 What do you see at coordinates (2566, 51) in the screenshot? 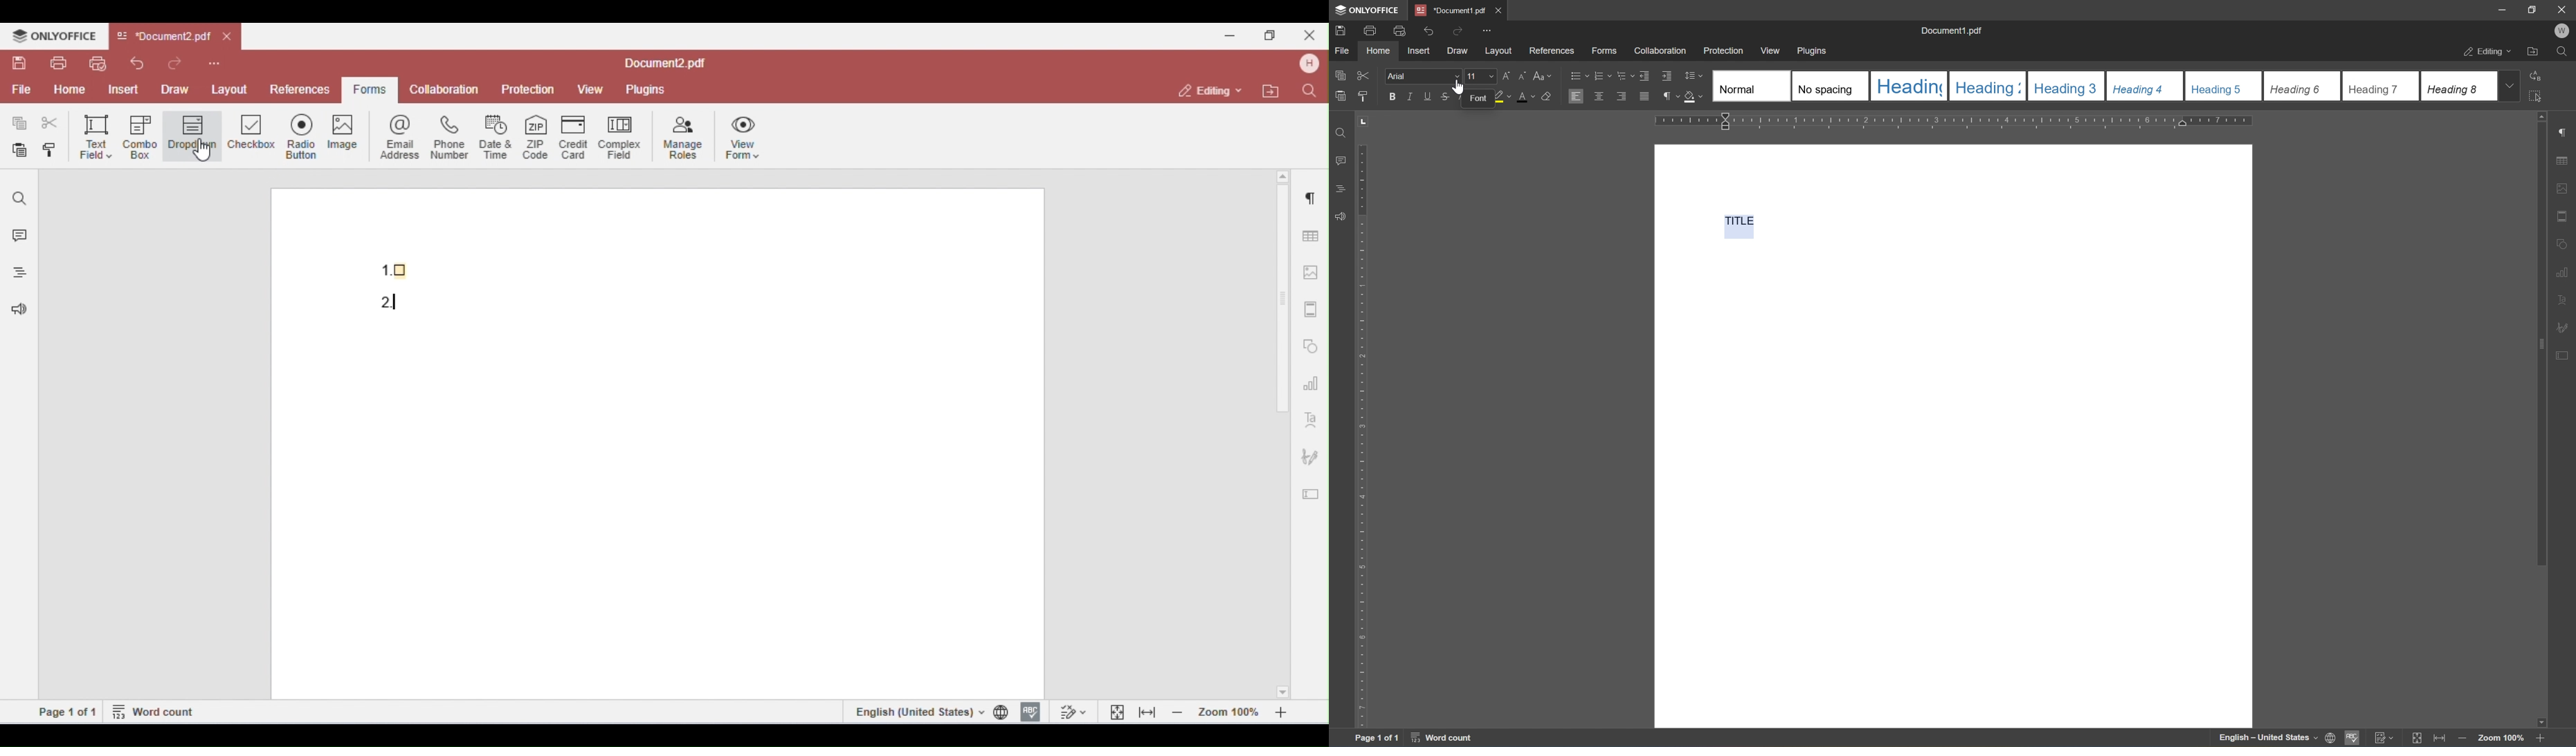
I see `find` at bounding box center [2566, 51].